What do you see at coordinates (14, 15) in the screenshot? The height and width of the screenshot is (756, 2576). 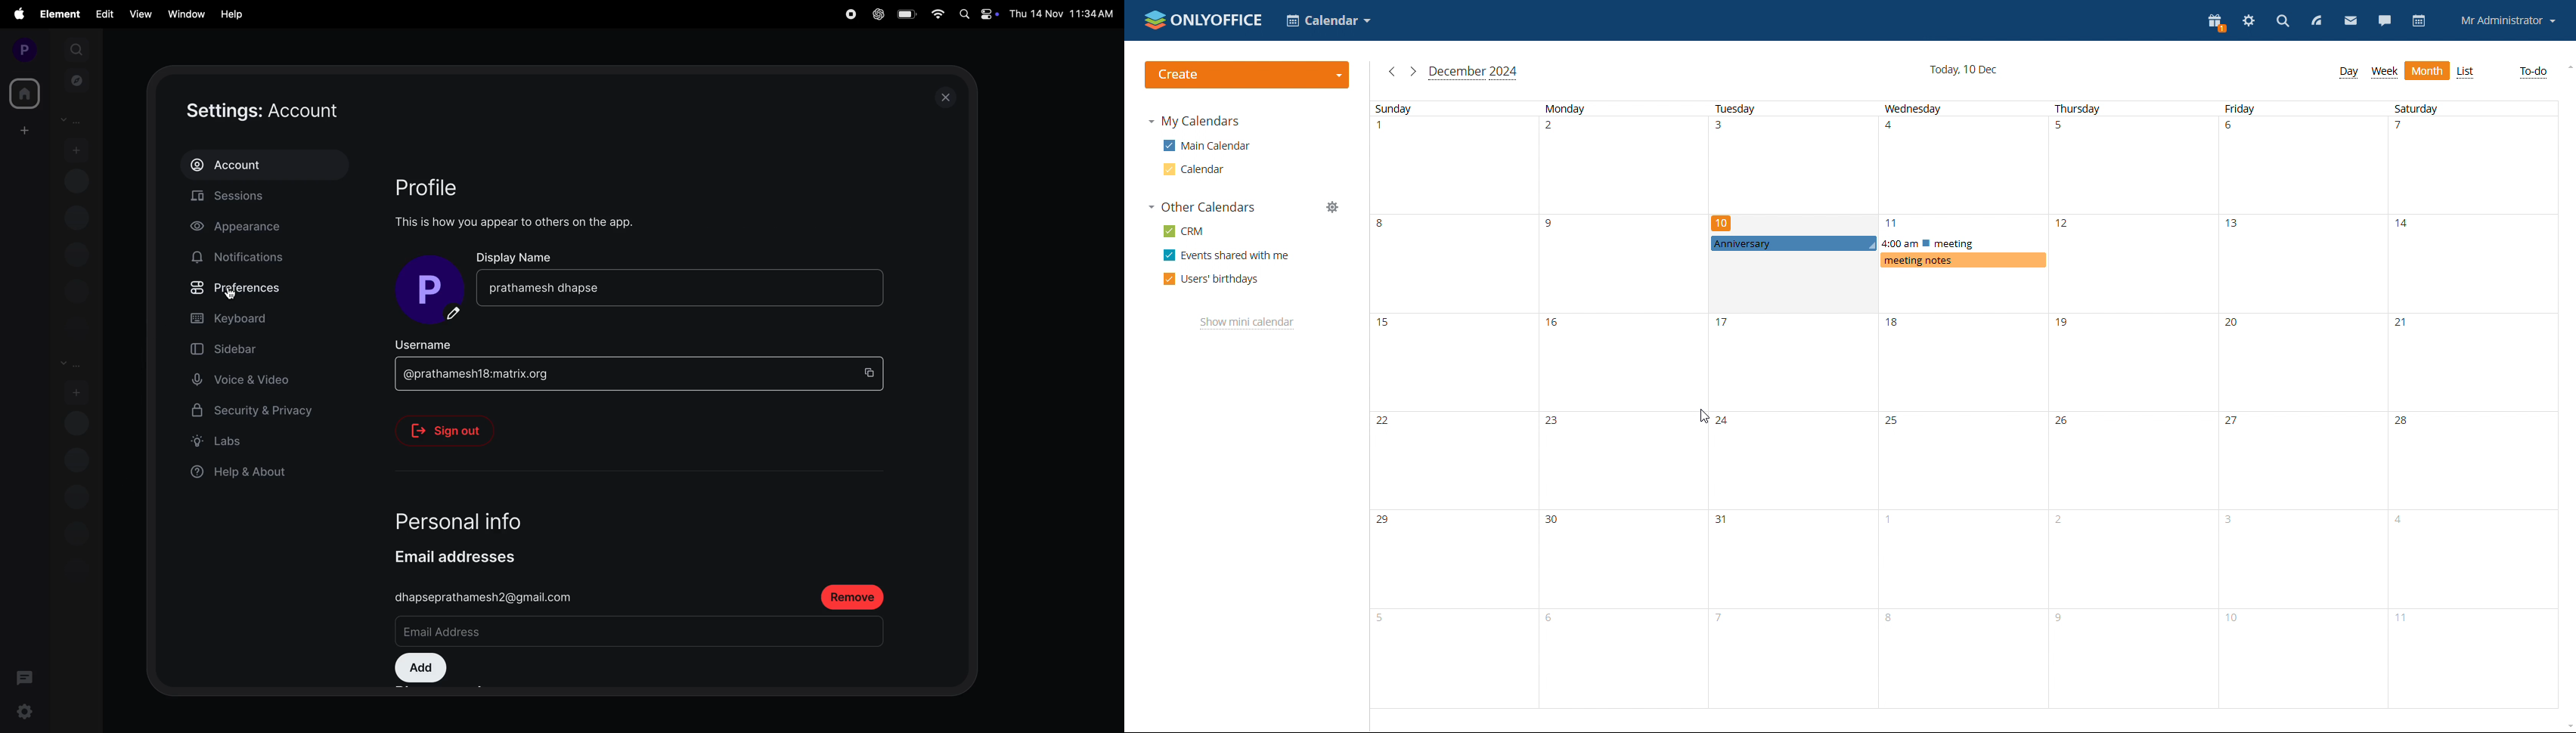 I see `apple menu` at bounding box center [14, 15].